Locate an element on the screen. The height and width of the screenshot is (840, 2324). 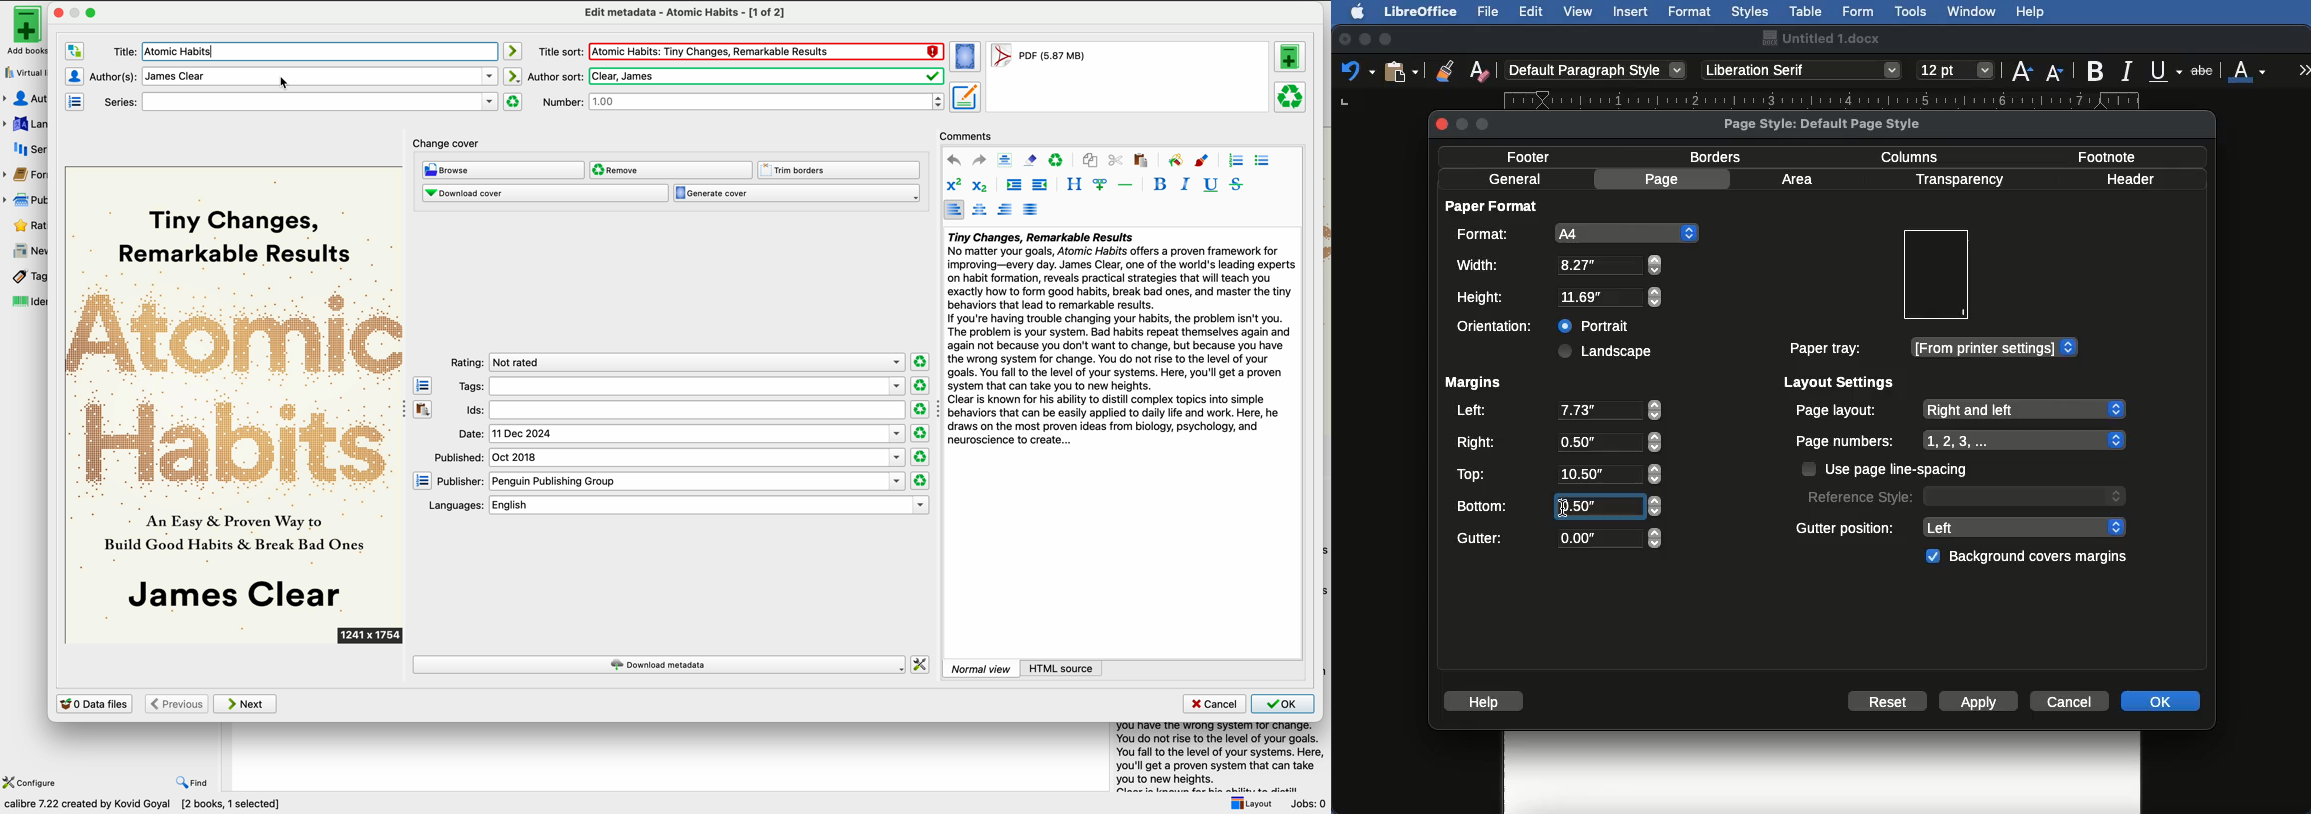
manage series editor is located at coordinates (76, 102).